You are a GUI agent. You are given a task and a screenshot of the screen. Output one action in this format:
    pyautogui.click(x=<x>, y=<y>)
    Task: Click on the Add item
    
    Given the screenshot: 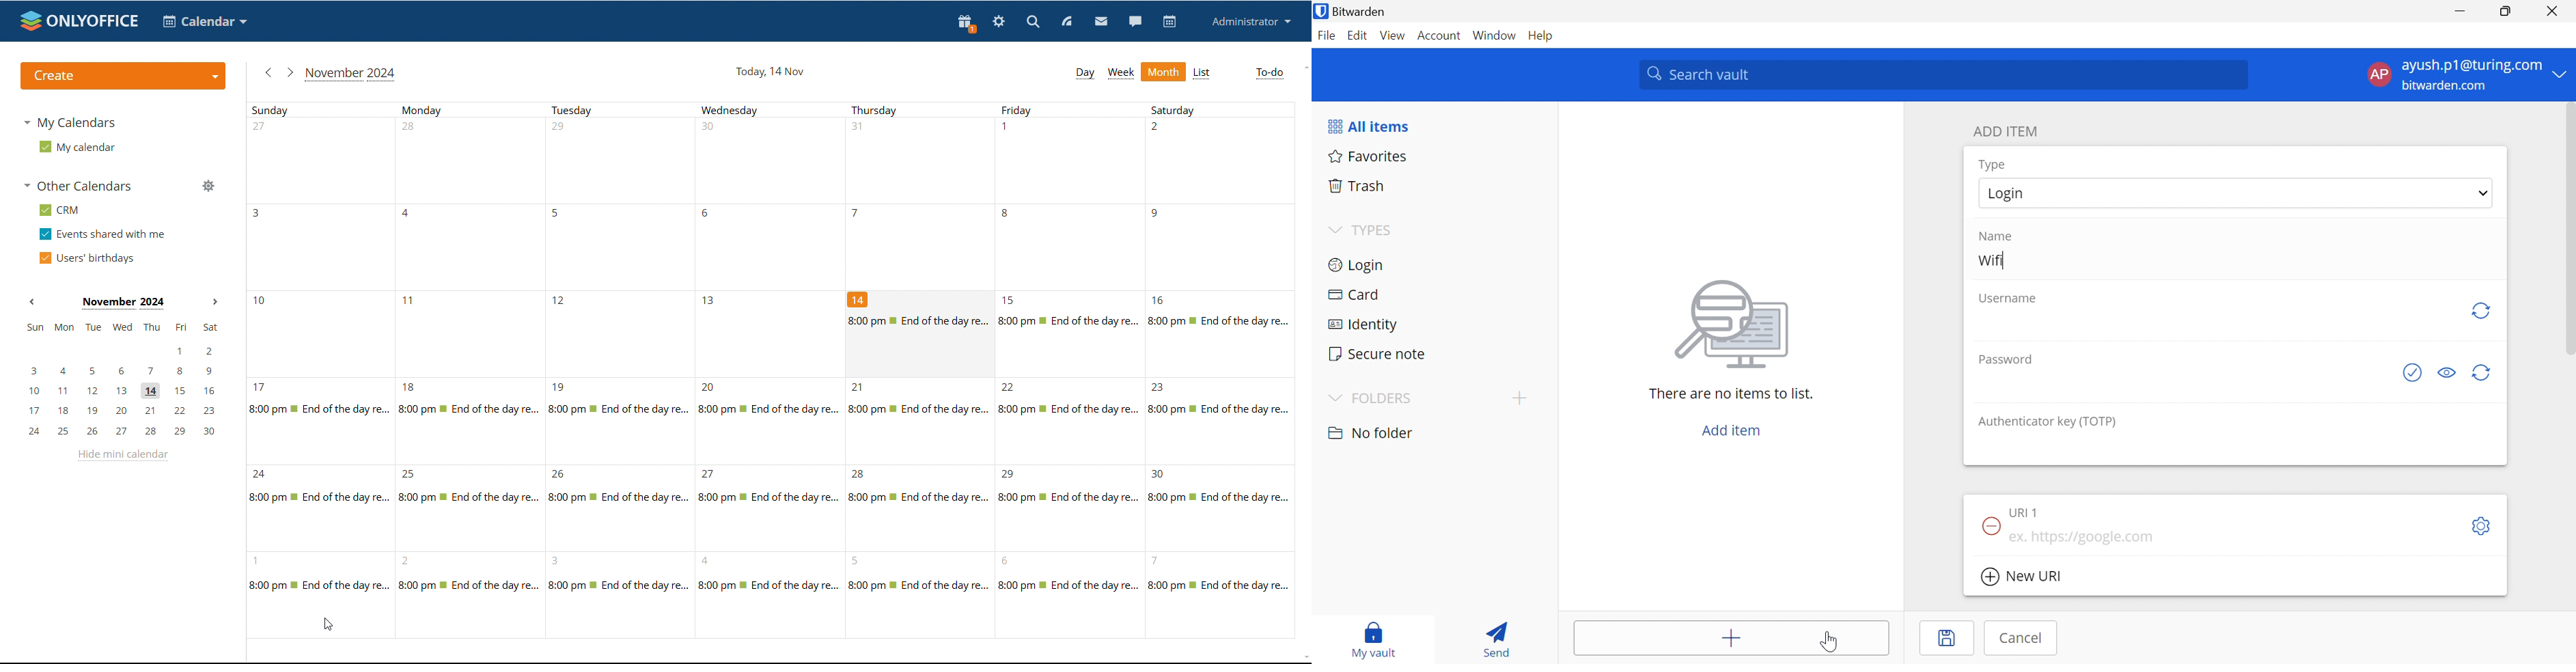 What is the action you would take?
    pyautogui.click(x=1732, y=430)
    